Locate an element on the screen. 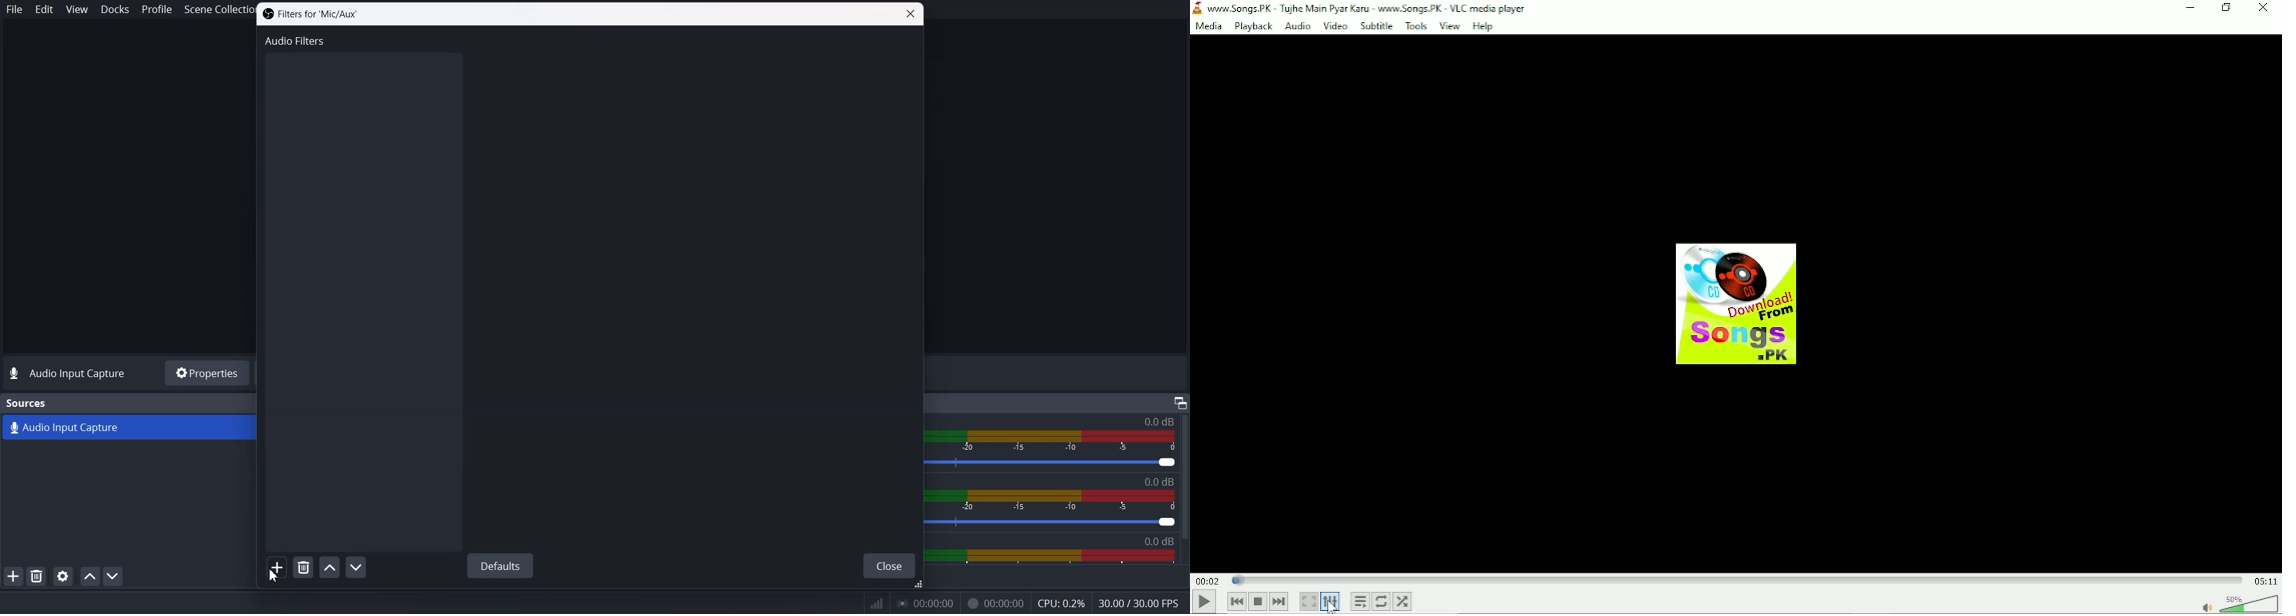  Add Filters is located at coordinates (277, 567).